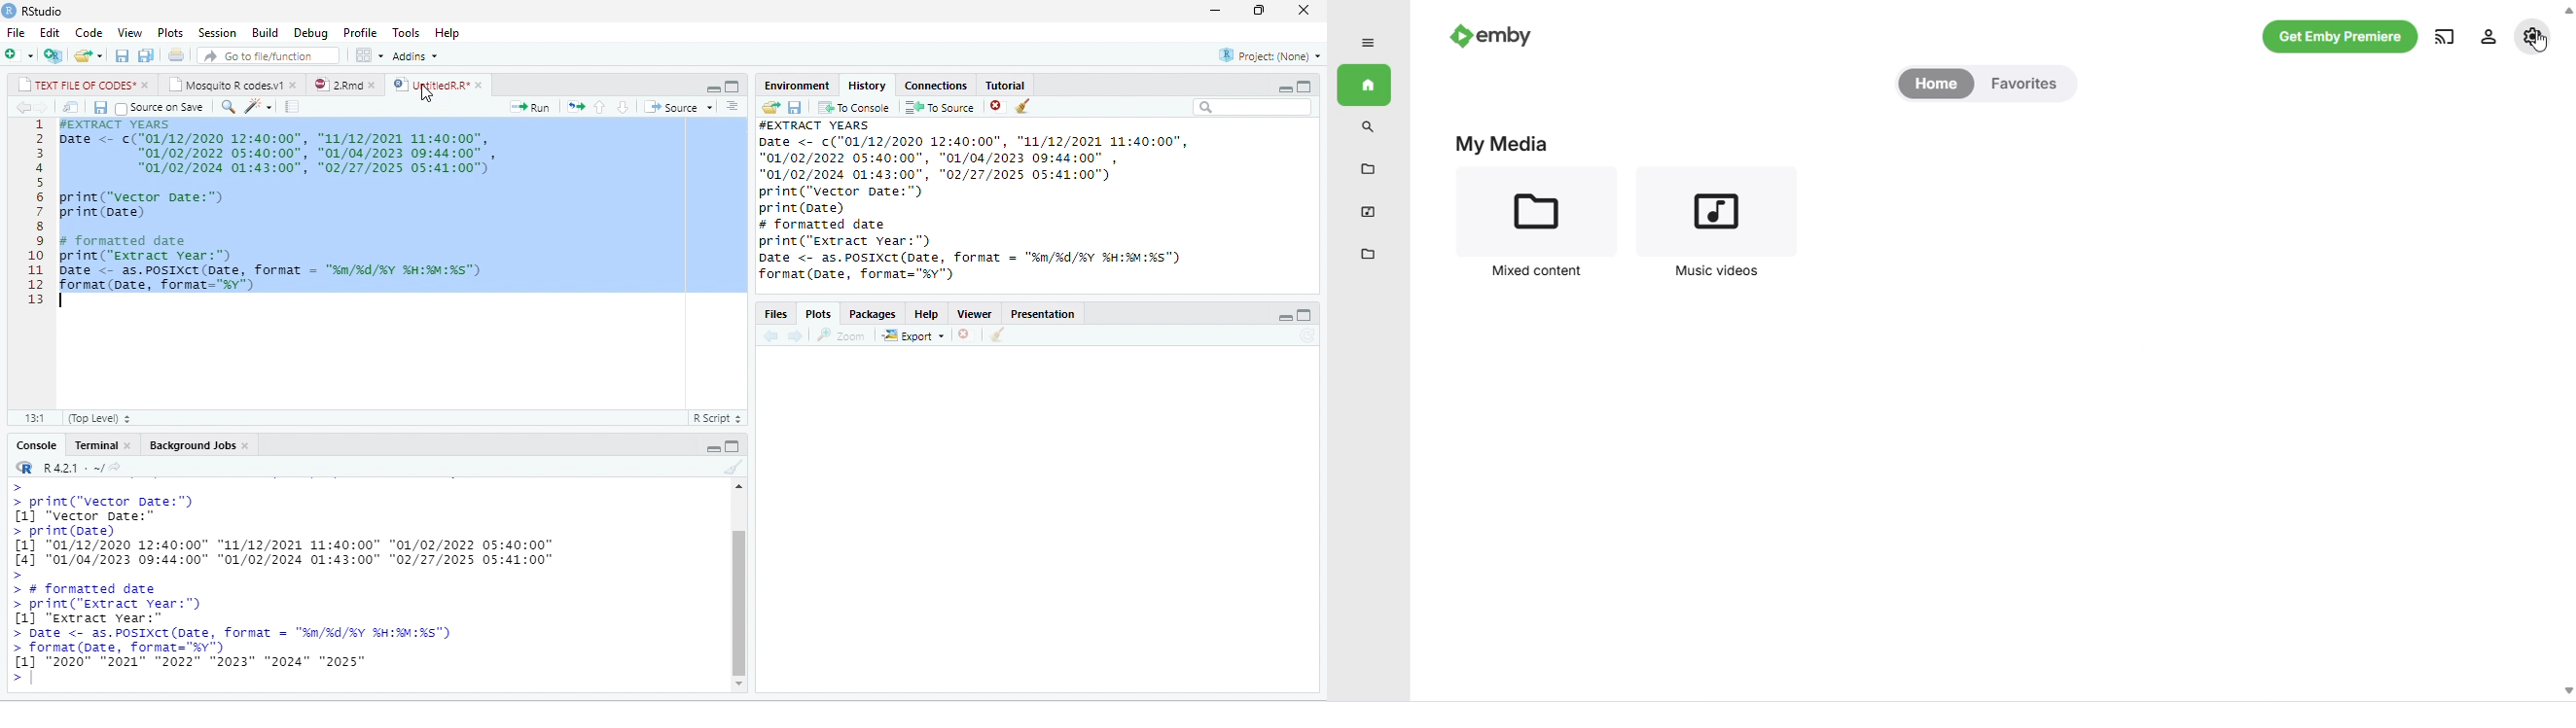  Describe the element at coordinates (732, 106) in the screenshot. I see `options` at that location.